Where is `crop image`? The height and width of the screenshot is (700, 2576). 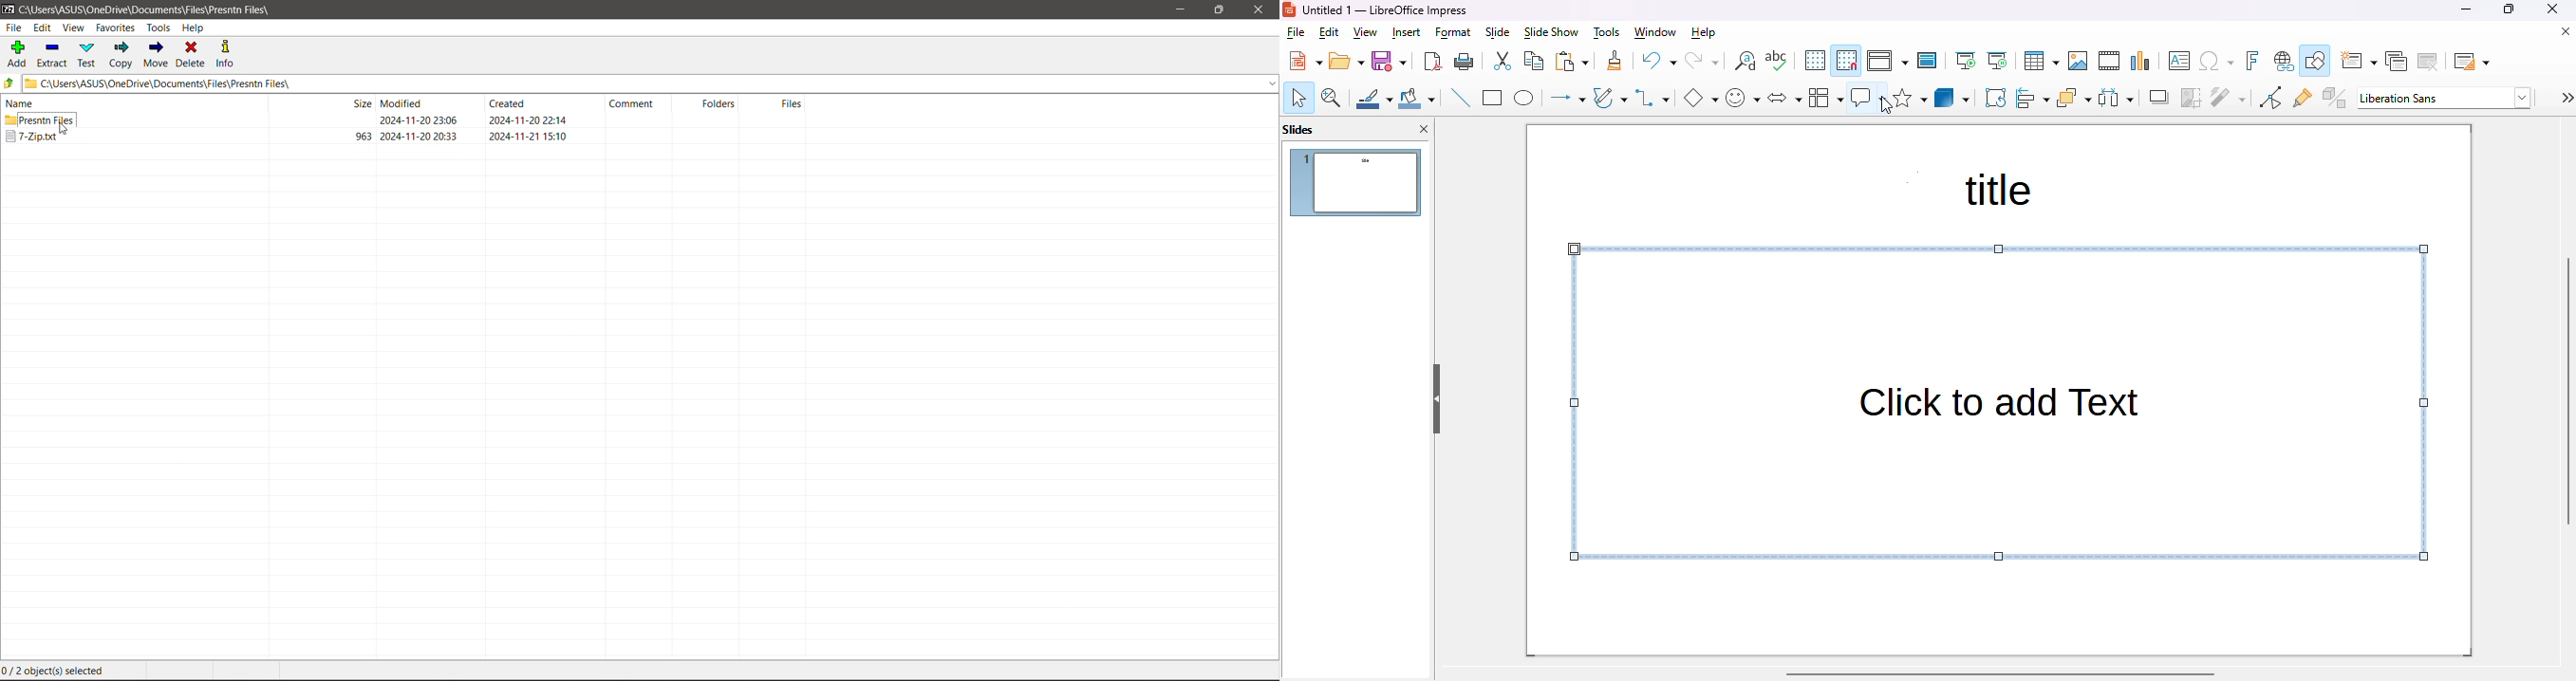
crop image is located at coordinates (2191, 99).